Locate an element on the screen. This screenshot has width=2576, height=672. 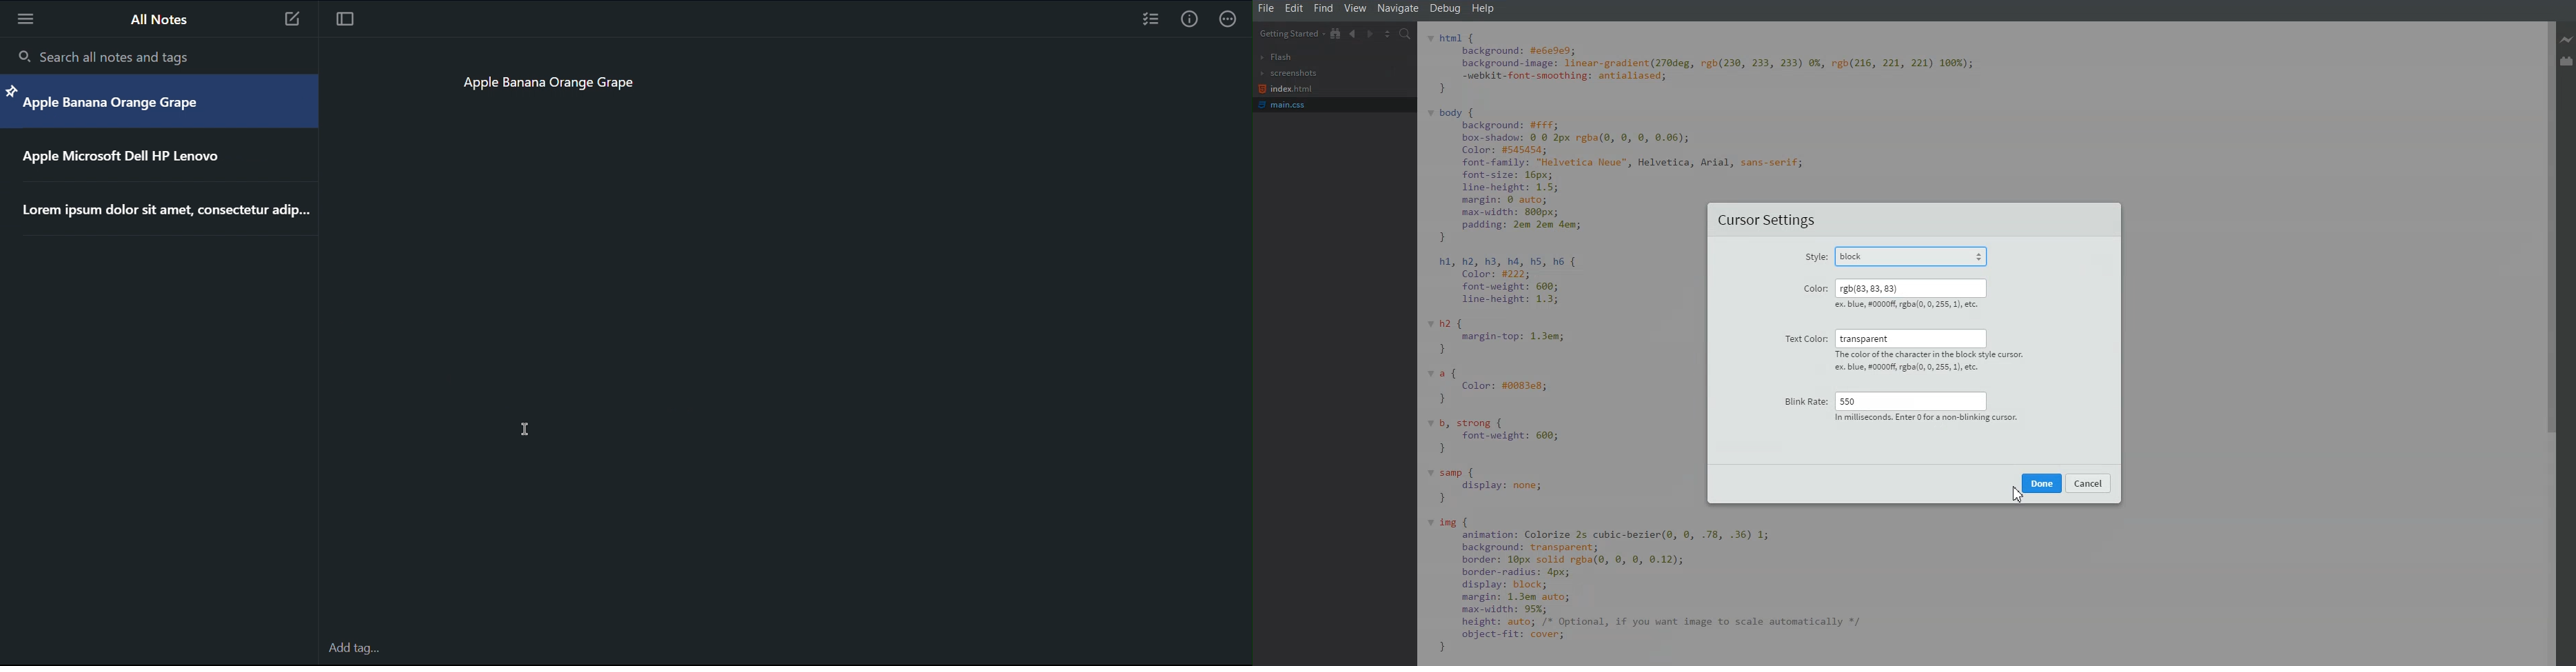
More is located at coordinates (1234, 18).